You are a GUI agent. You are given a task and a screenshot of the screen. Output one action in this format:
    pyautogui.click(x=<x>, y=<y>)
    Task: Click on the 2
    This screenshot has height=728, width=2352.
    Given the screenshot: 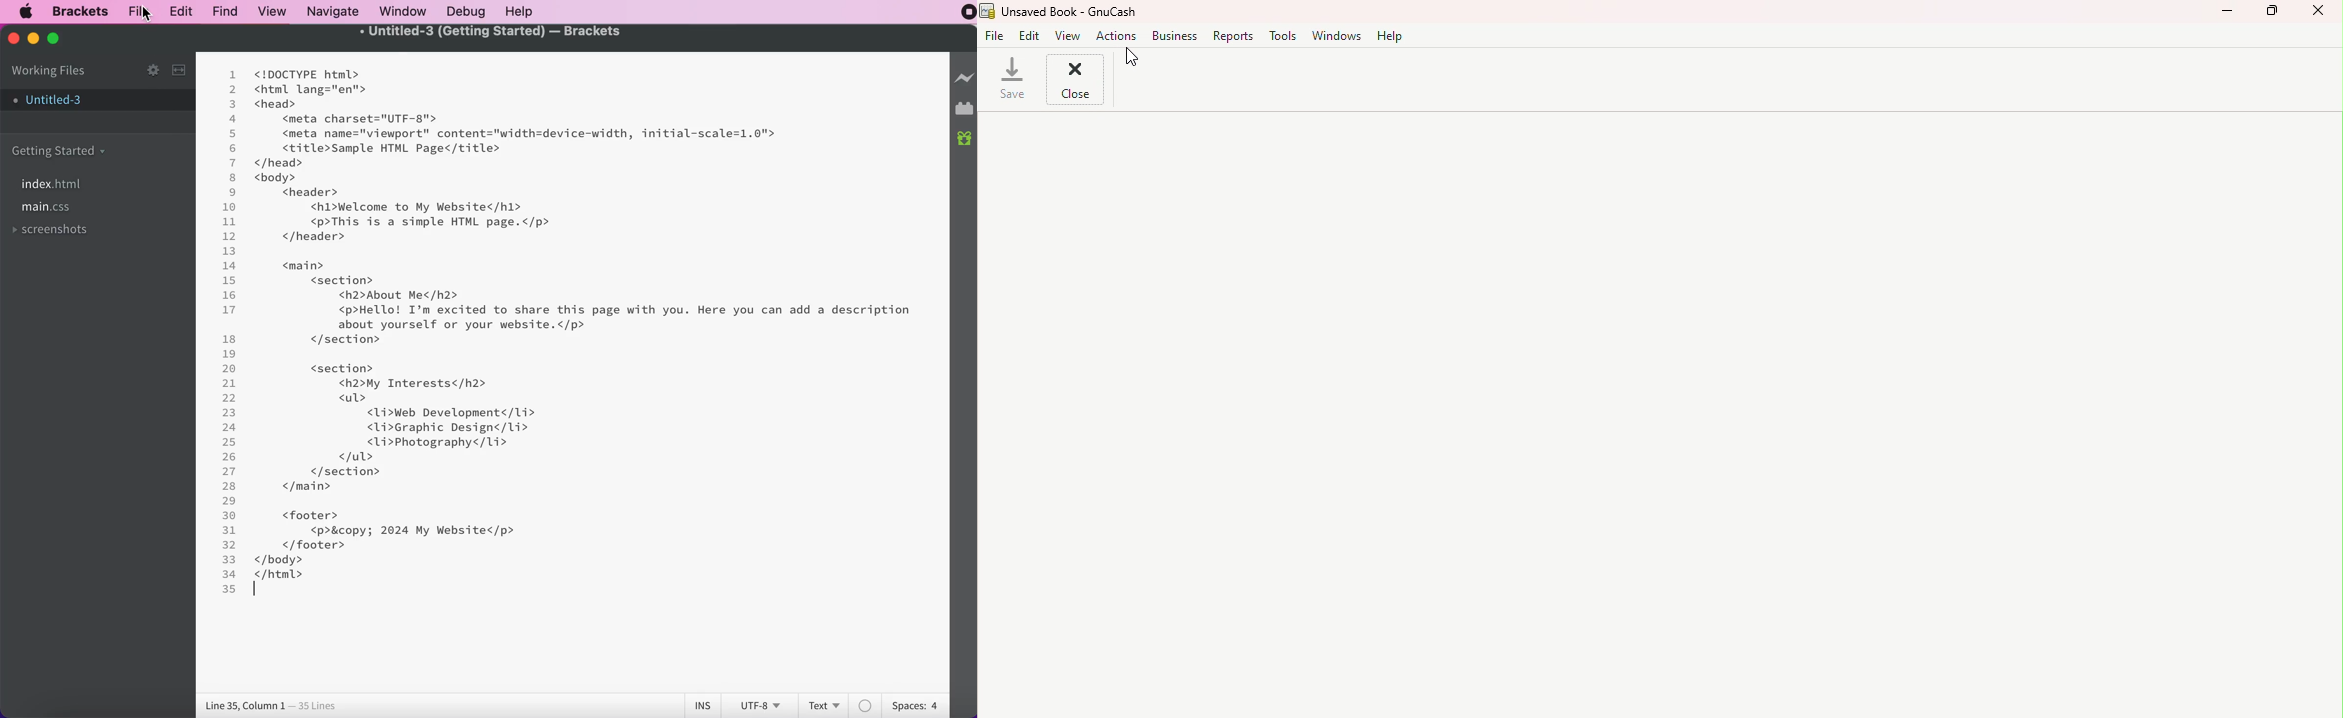 What is the action you would take?
    pyautogui.click(x=234, y=90)
    